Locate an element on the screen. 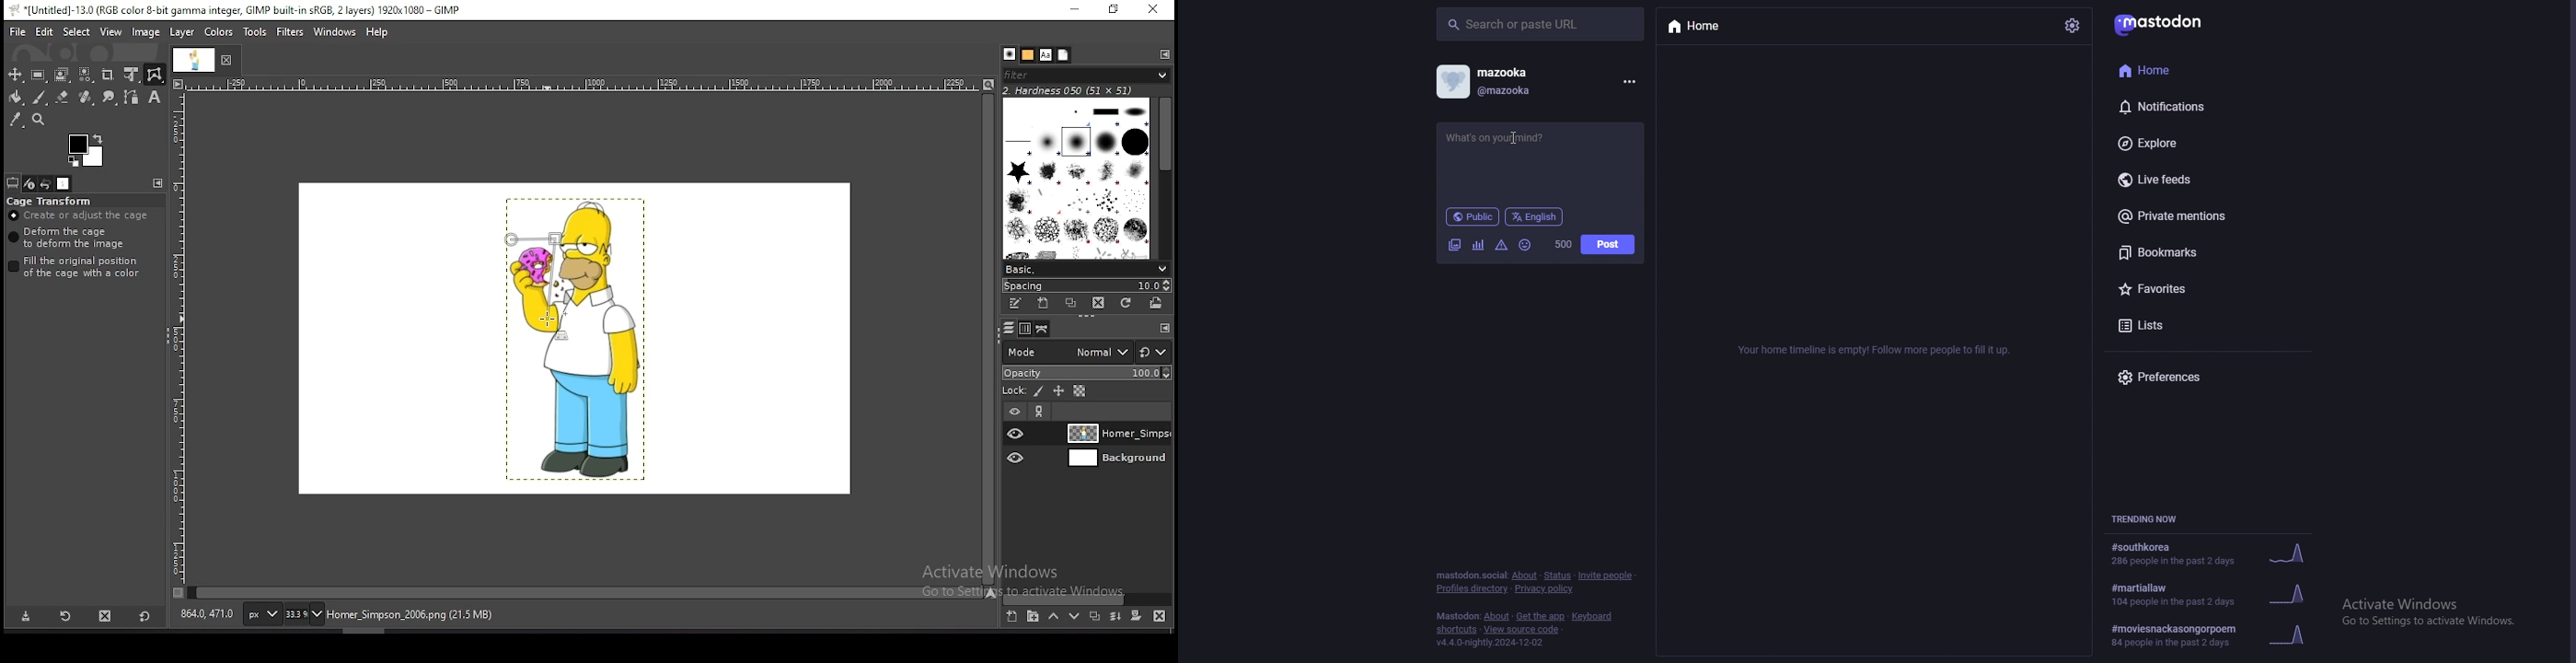  brush presets is located at coordinates (1087, 267).